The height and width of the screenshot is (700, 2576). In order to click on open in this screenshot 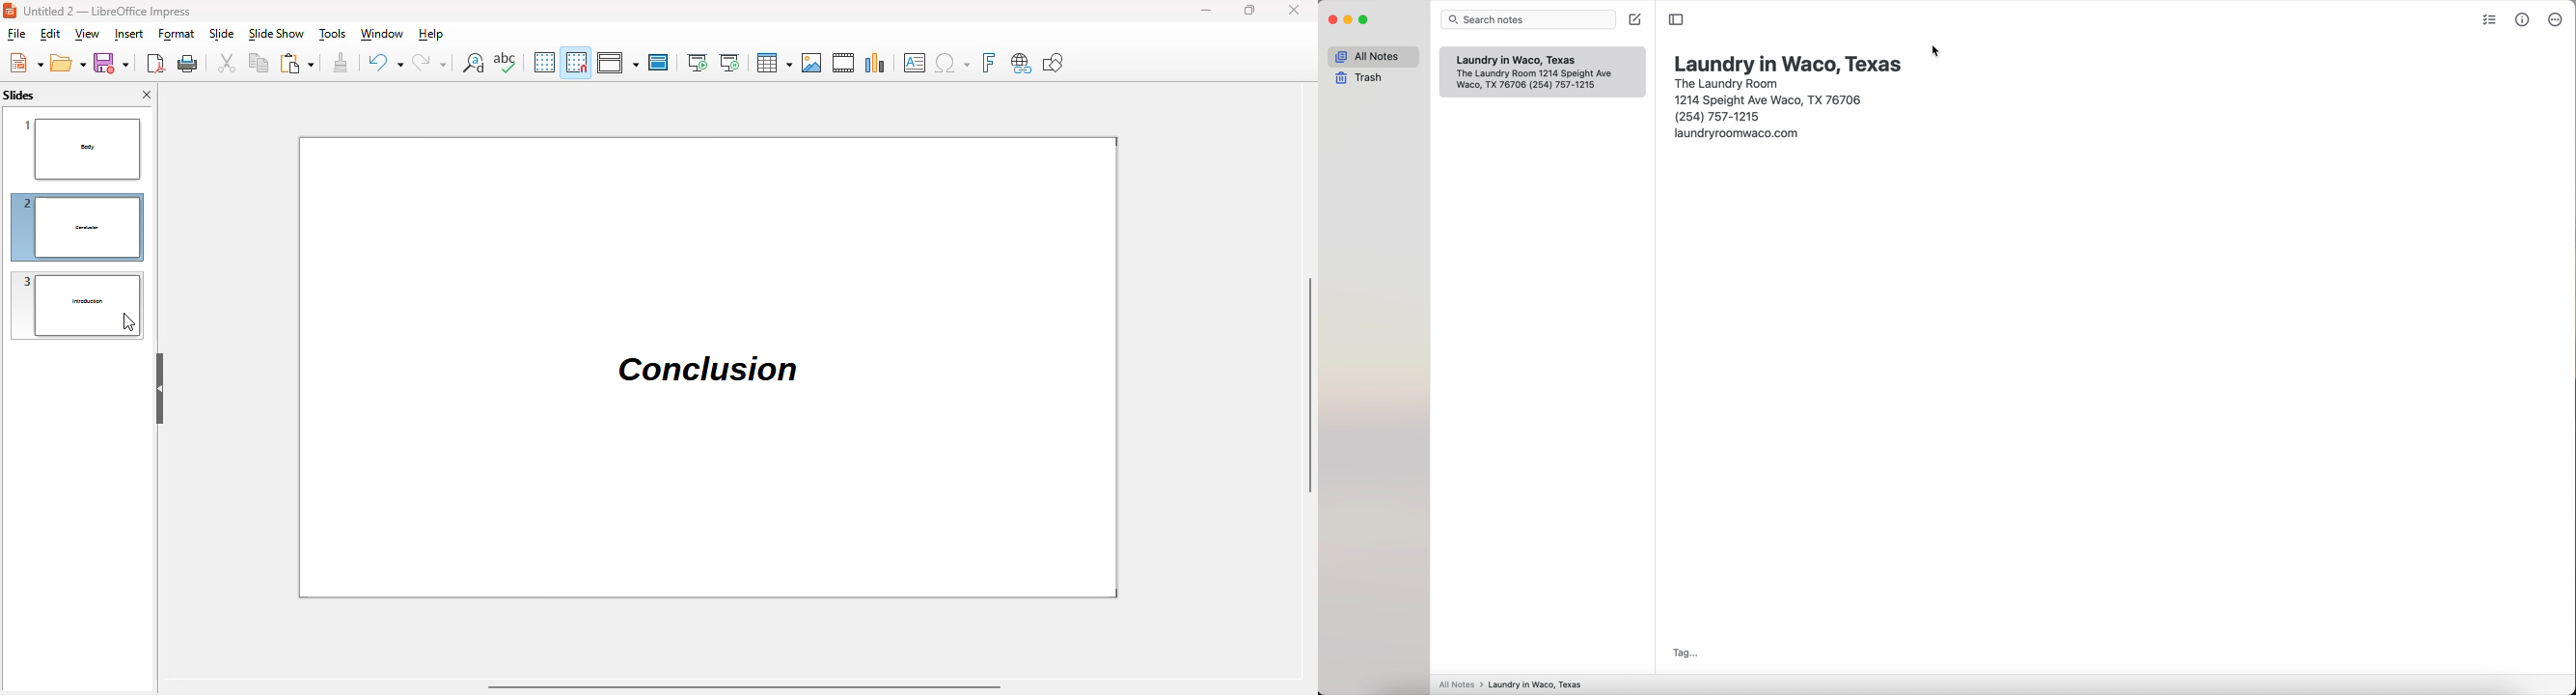, I will do `click(69, 63)`.